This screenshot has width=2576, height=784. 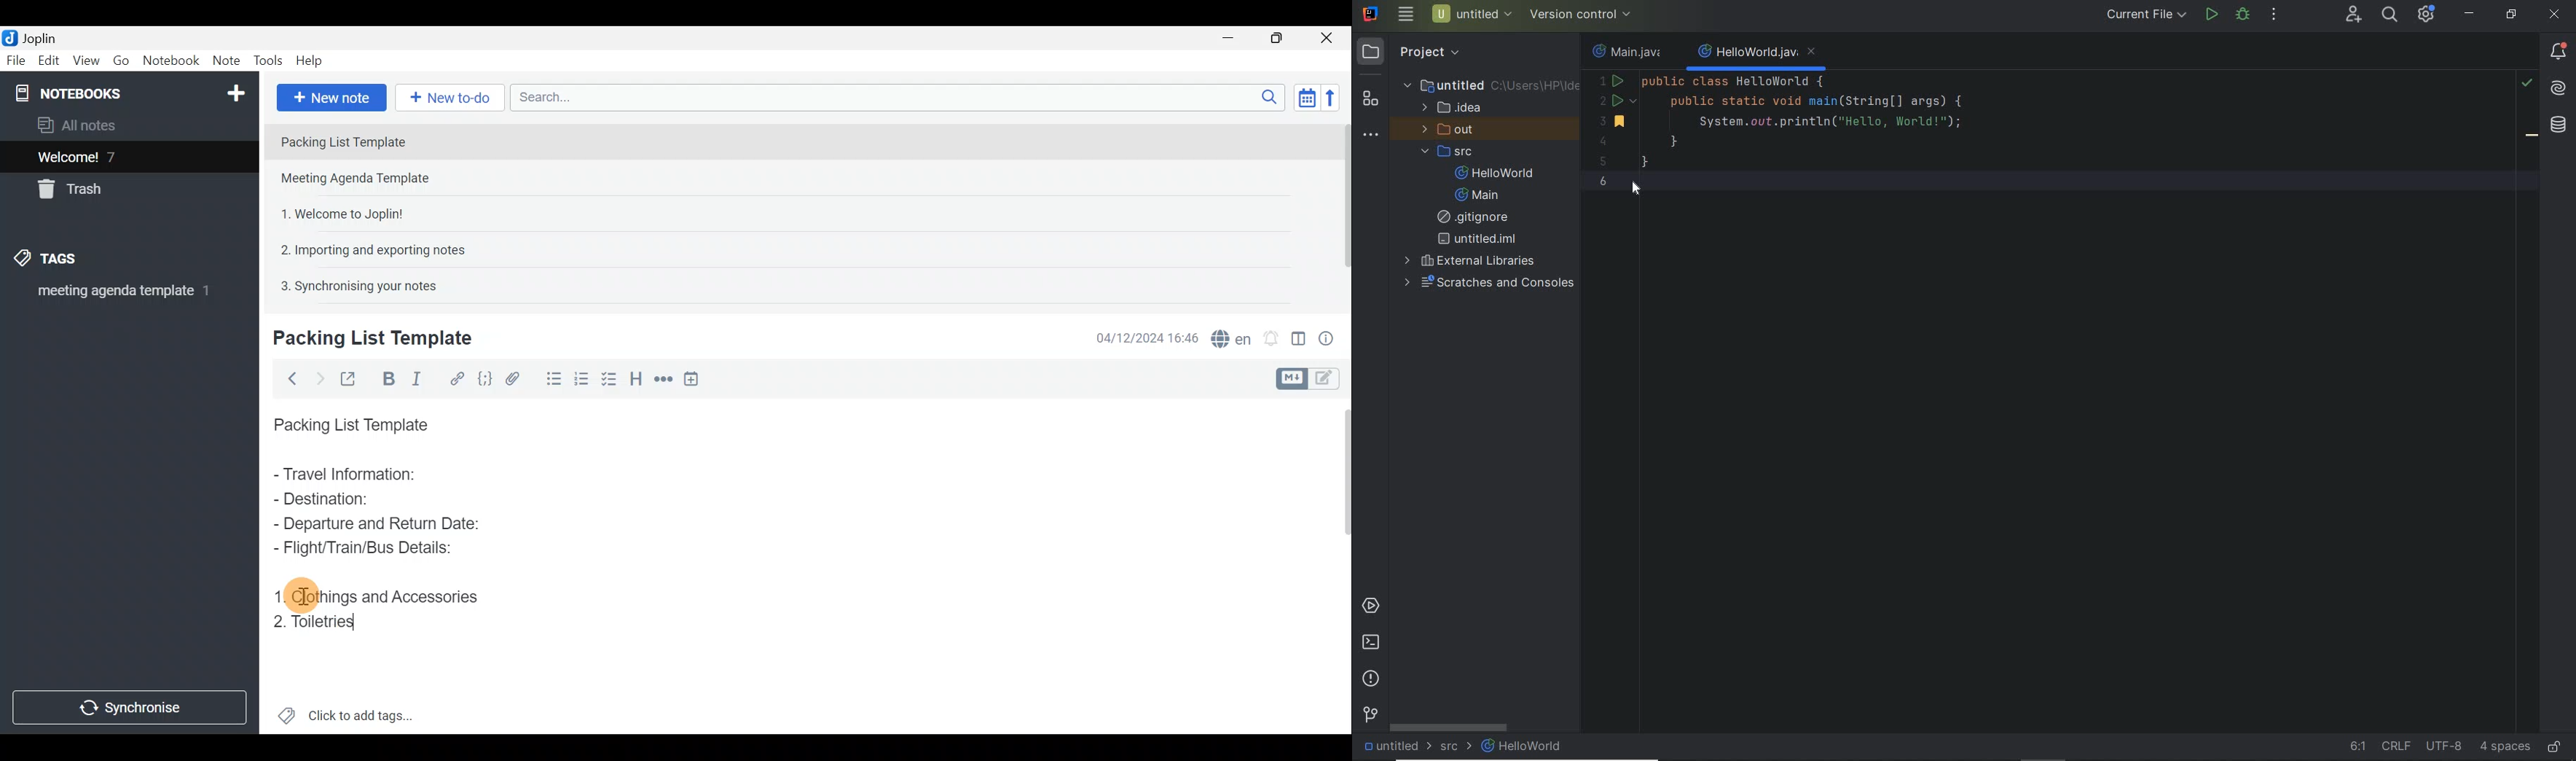 I want to click on Joplin, so click(x=33, y=37).